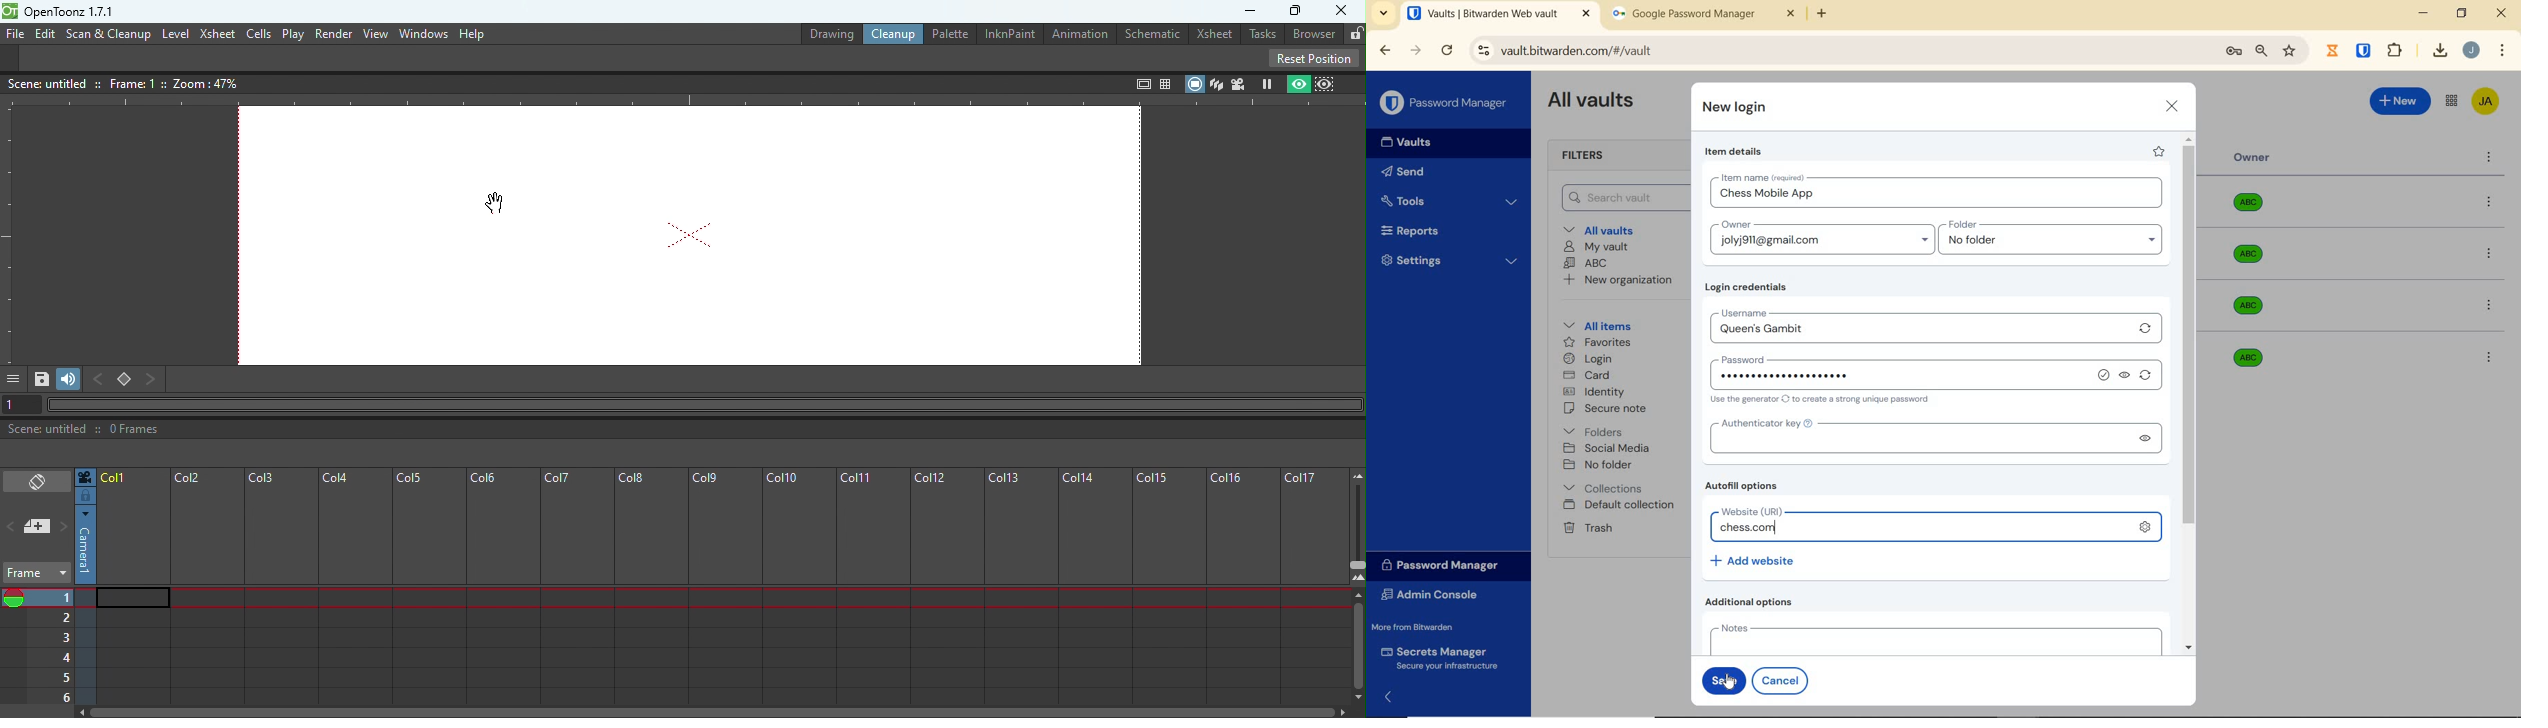  Describe the element at coordinates (2234, 52) in the screenshot. I see `manage passwords` at that location.